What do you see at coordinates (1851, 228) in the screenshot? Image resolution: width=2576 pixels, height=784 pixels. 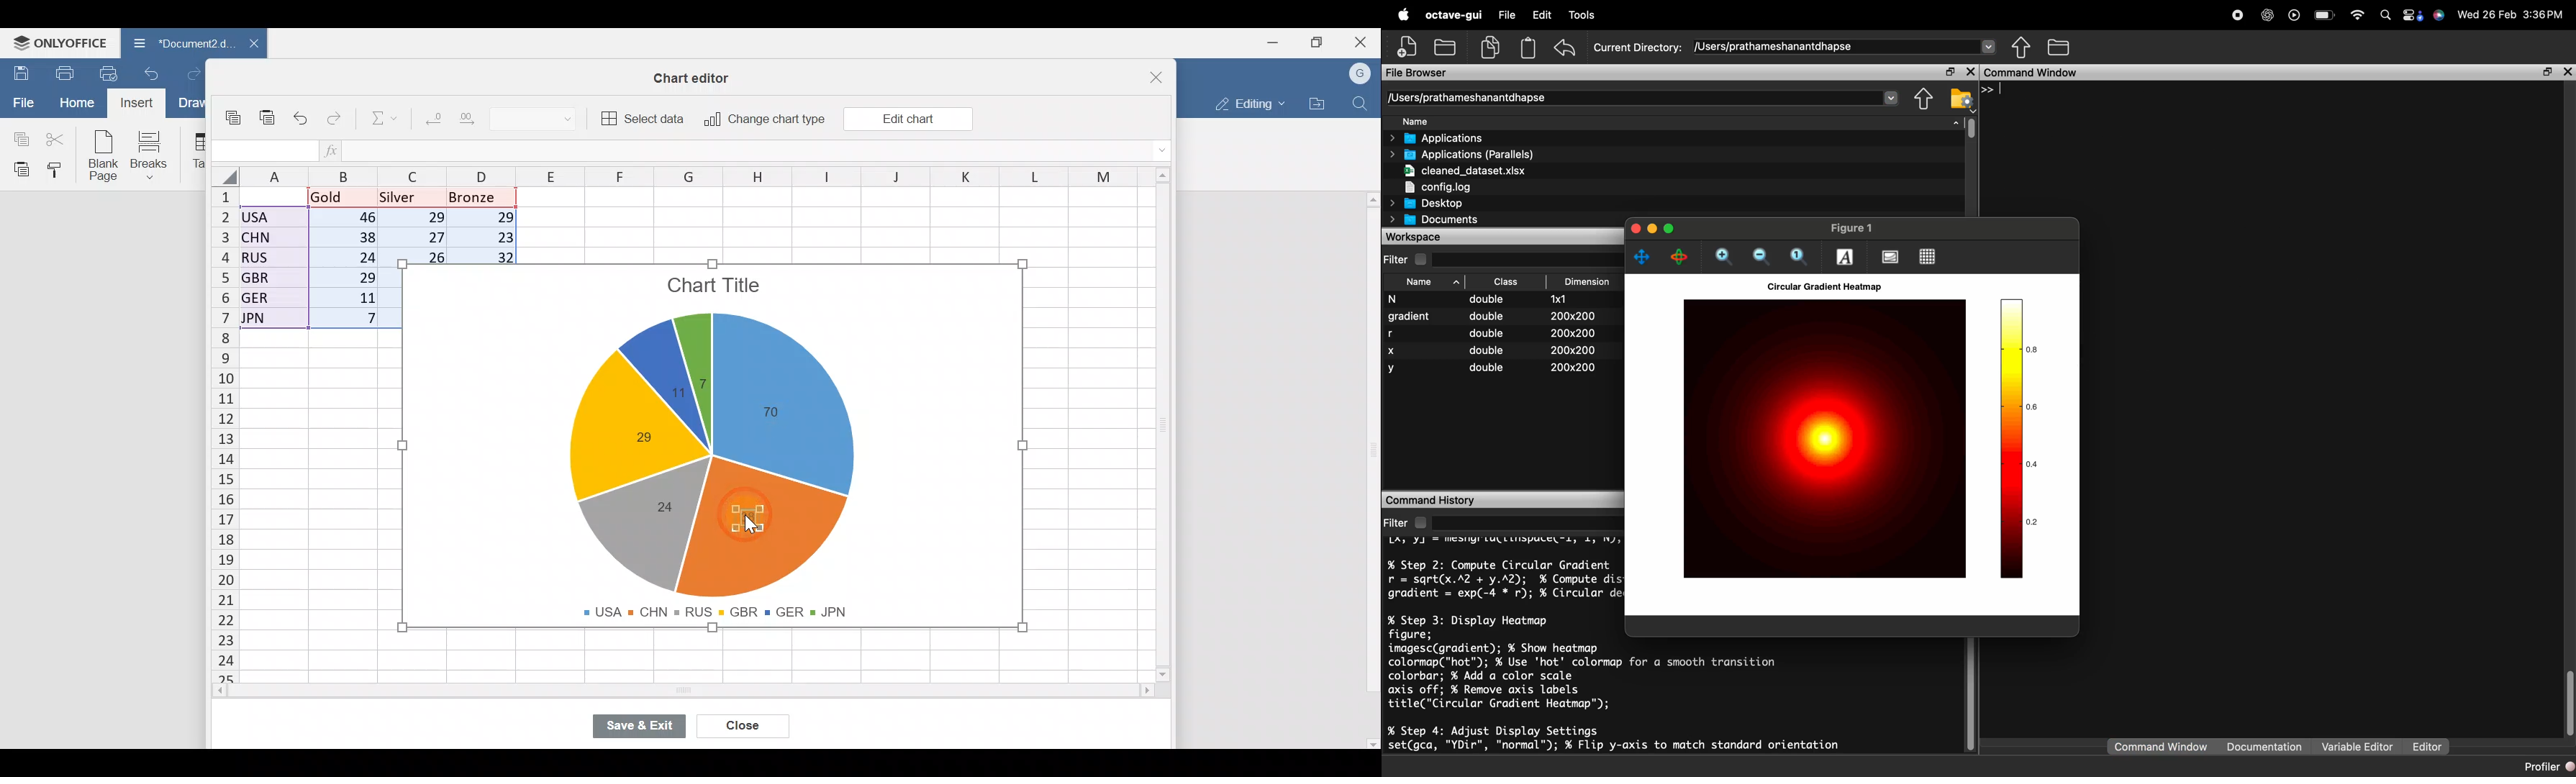 I see `Figure 1` at bounding box center [1851, 228].